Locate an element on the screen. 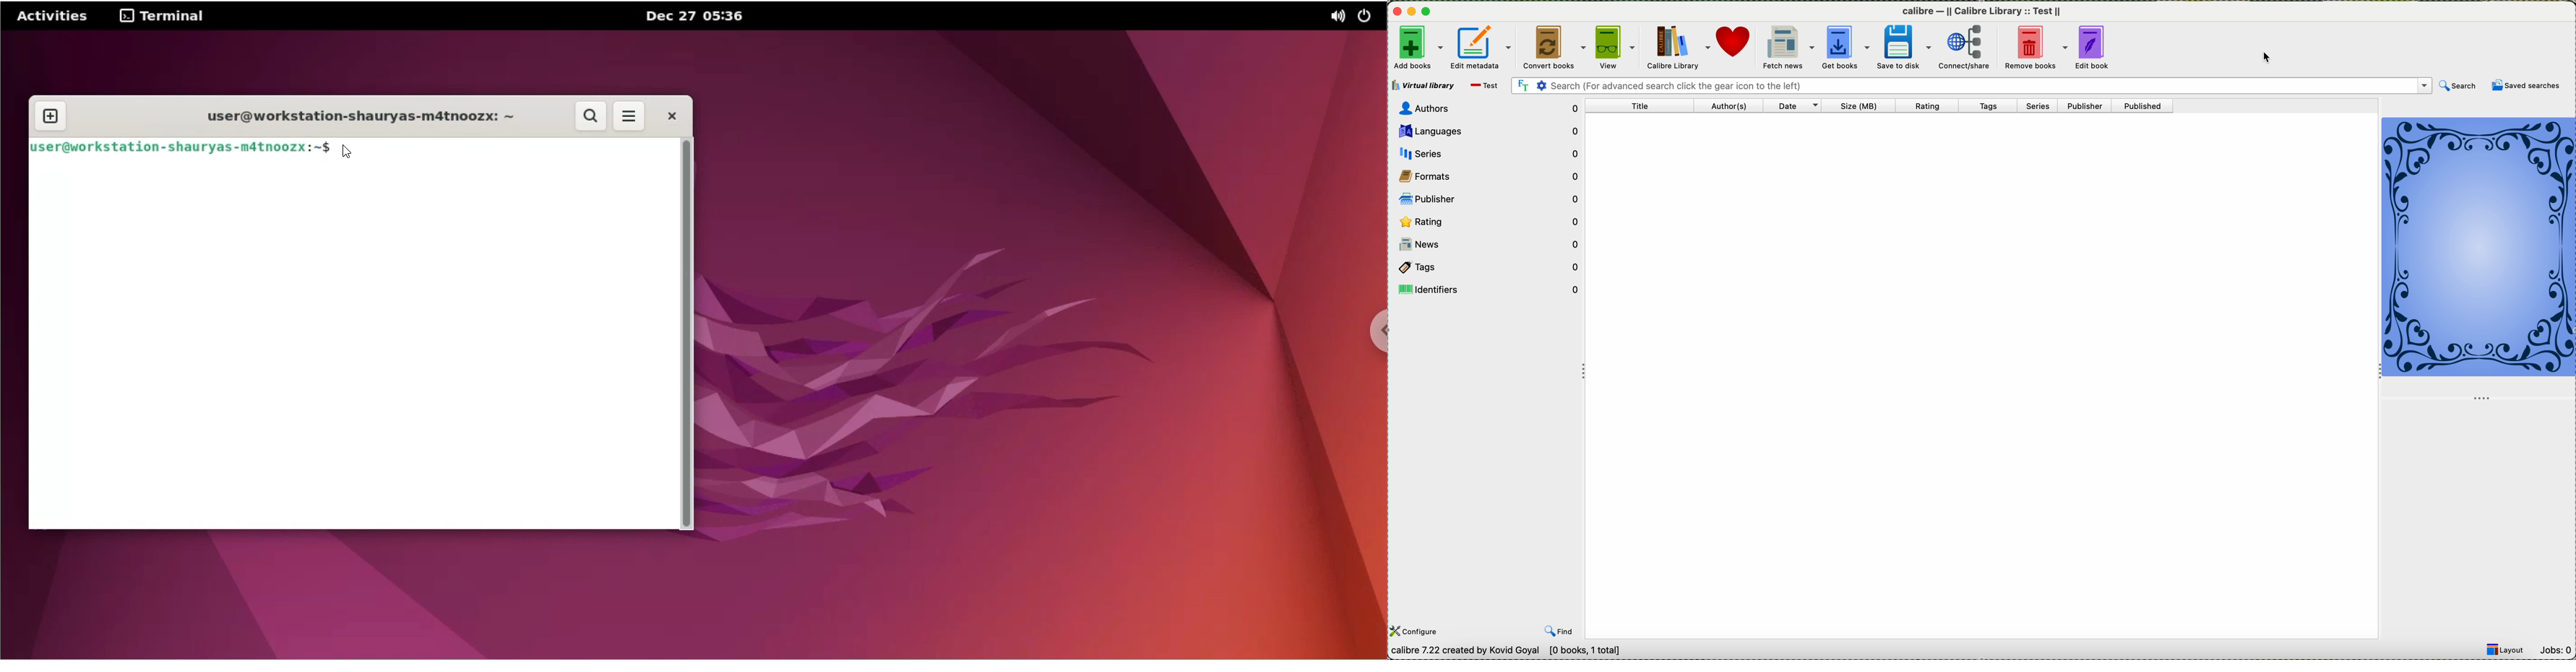 This screenshot has width=2576, height=672. edit book is located at coordinates (2098, 48).